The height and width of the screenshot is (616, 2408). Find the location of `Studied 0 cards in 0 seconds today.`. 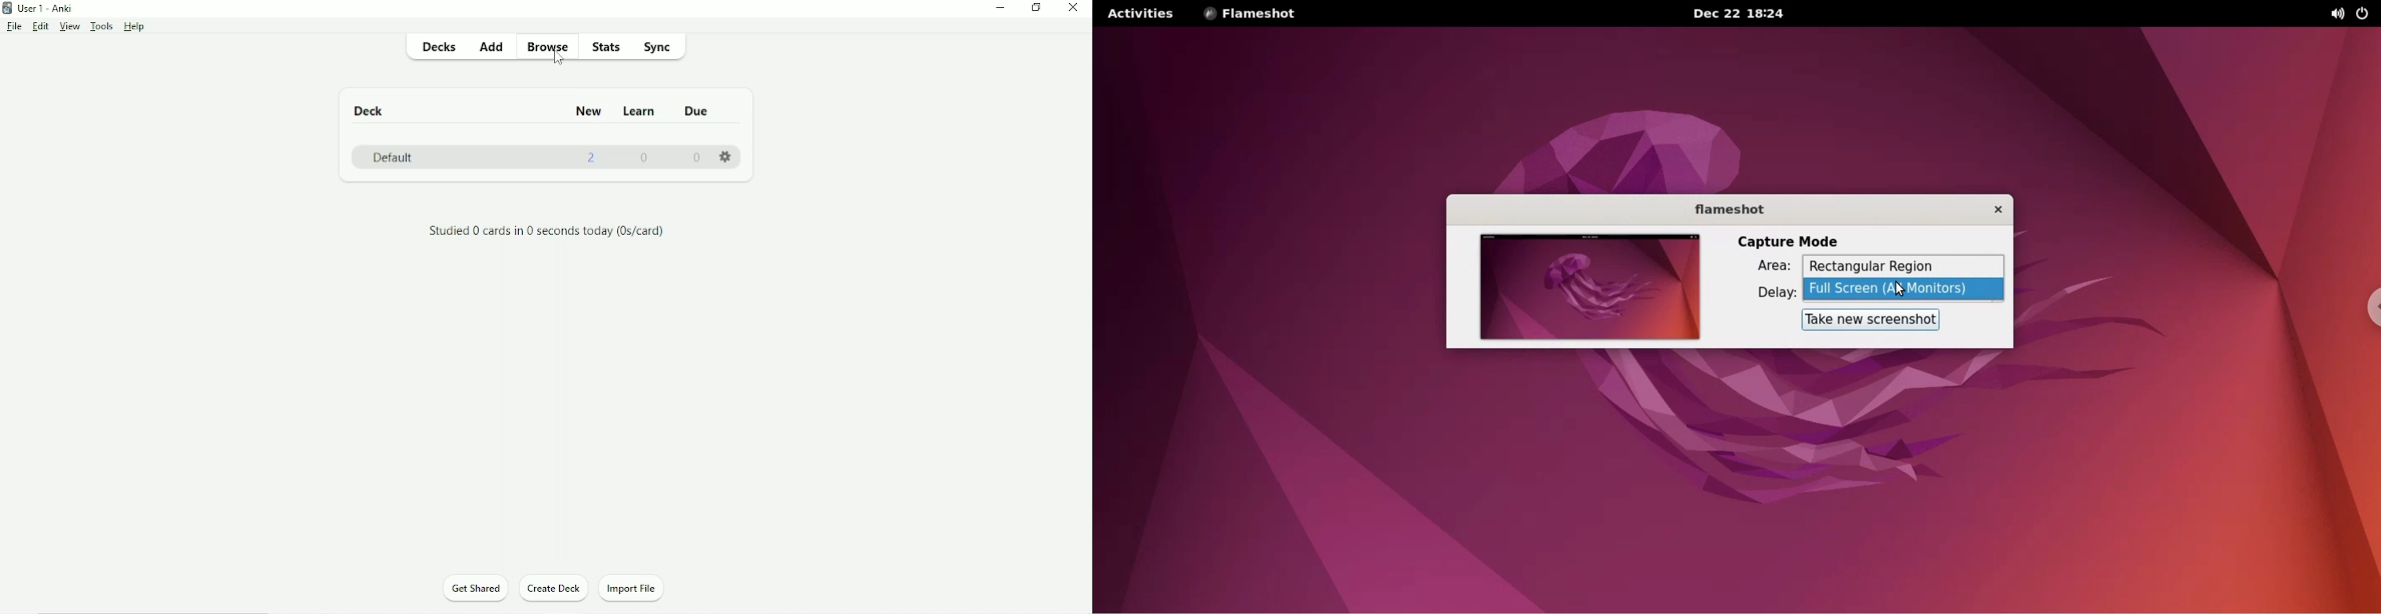

Studied 0 cards in 0 seconds today. is located at coordinates (546, 231).